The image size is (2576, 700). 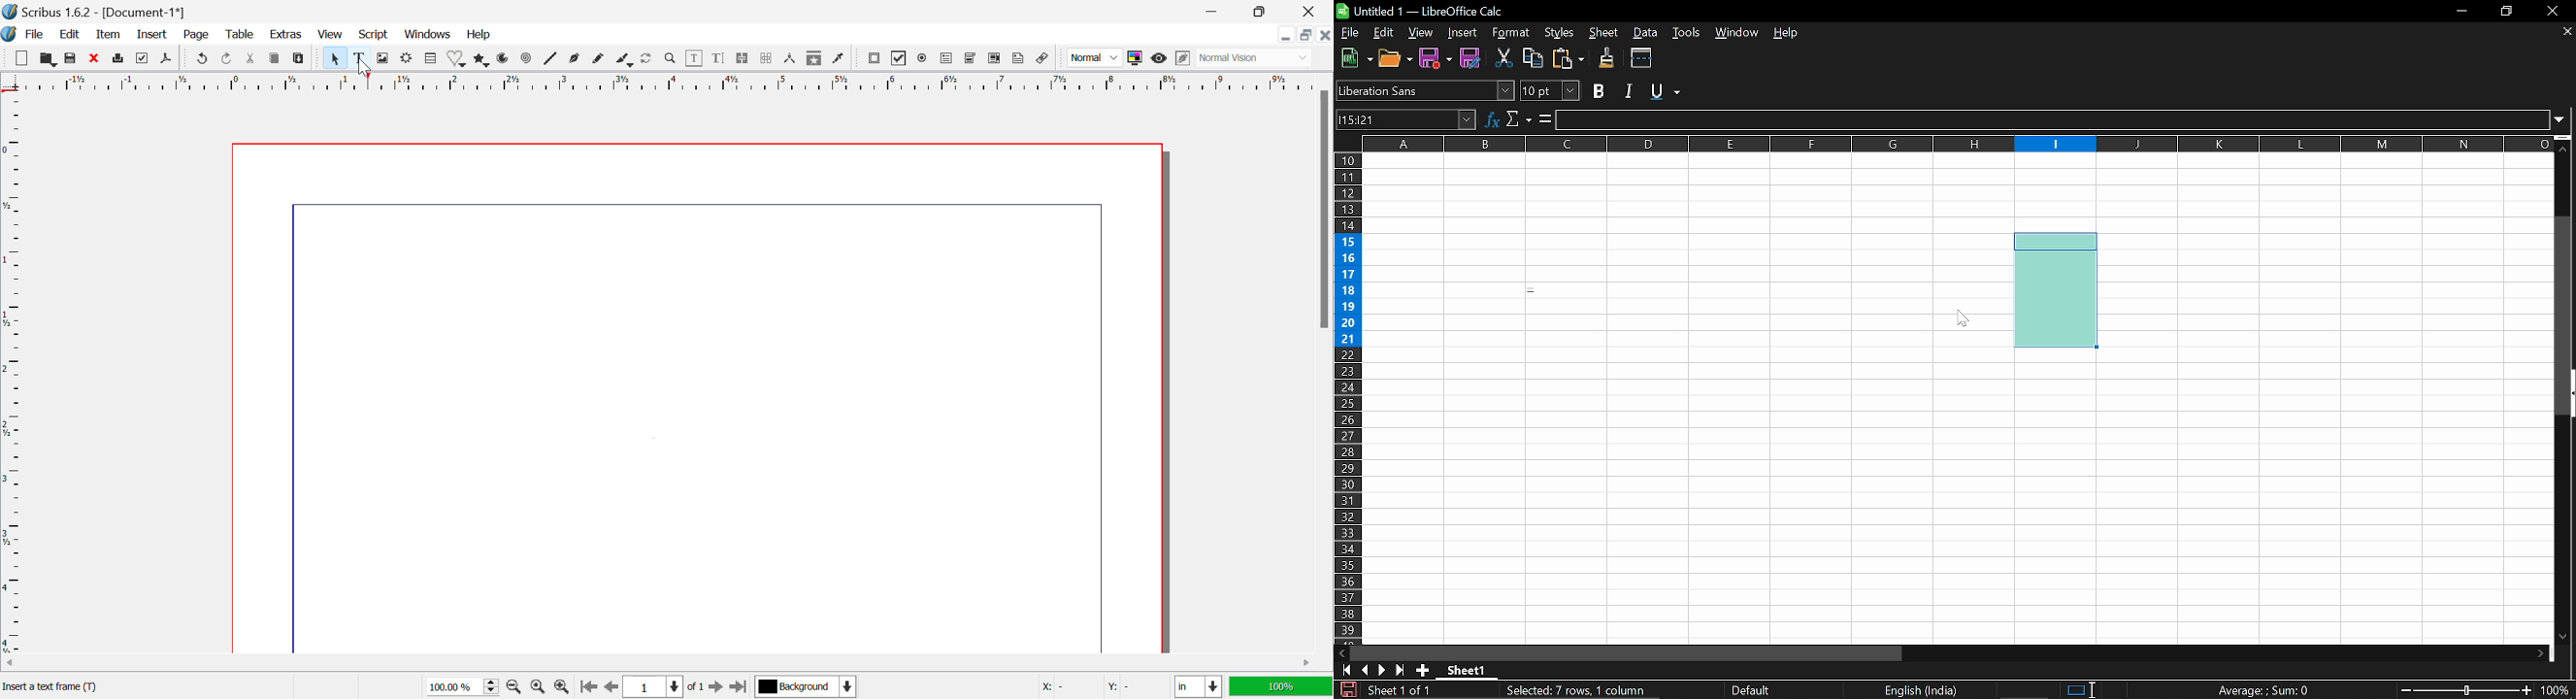 What do you see at coordinates (1738, 34) in the screenshot?
I see `Window` at bounding box center [1738, 34].